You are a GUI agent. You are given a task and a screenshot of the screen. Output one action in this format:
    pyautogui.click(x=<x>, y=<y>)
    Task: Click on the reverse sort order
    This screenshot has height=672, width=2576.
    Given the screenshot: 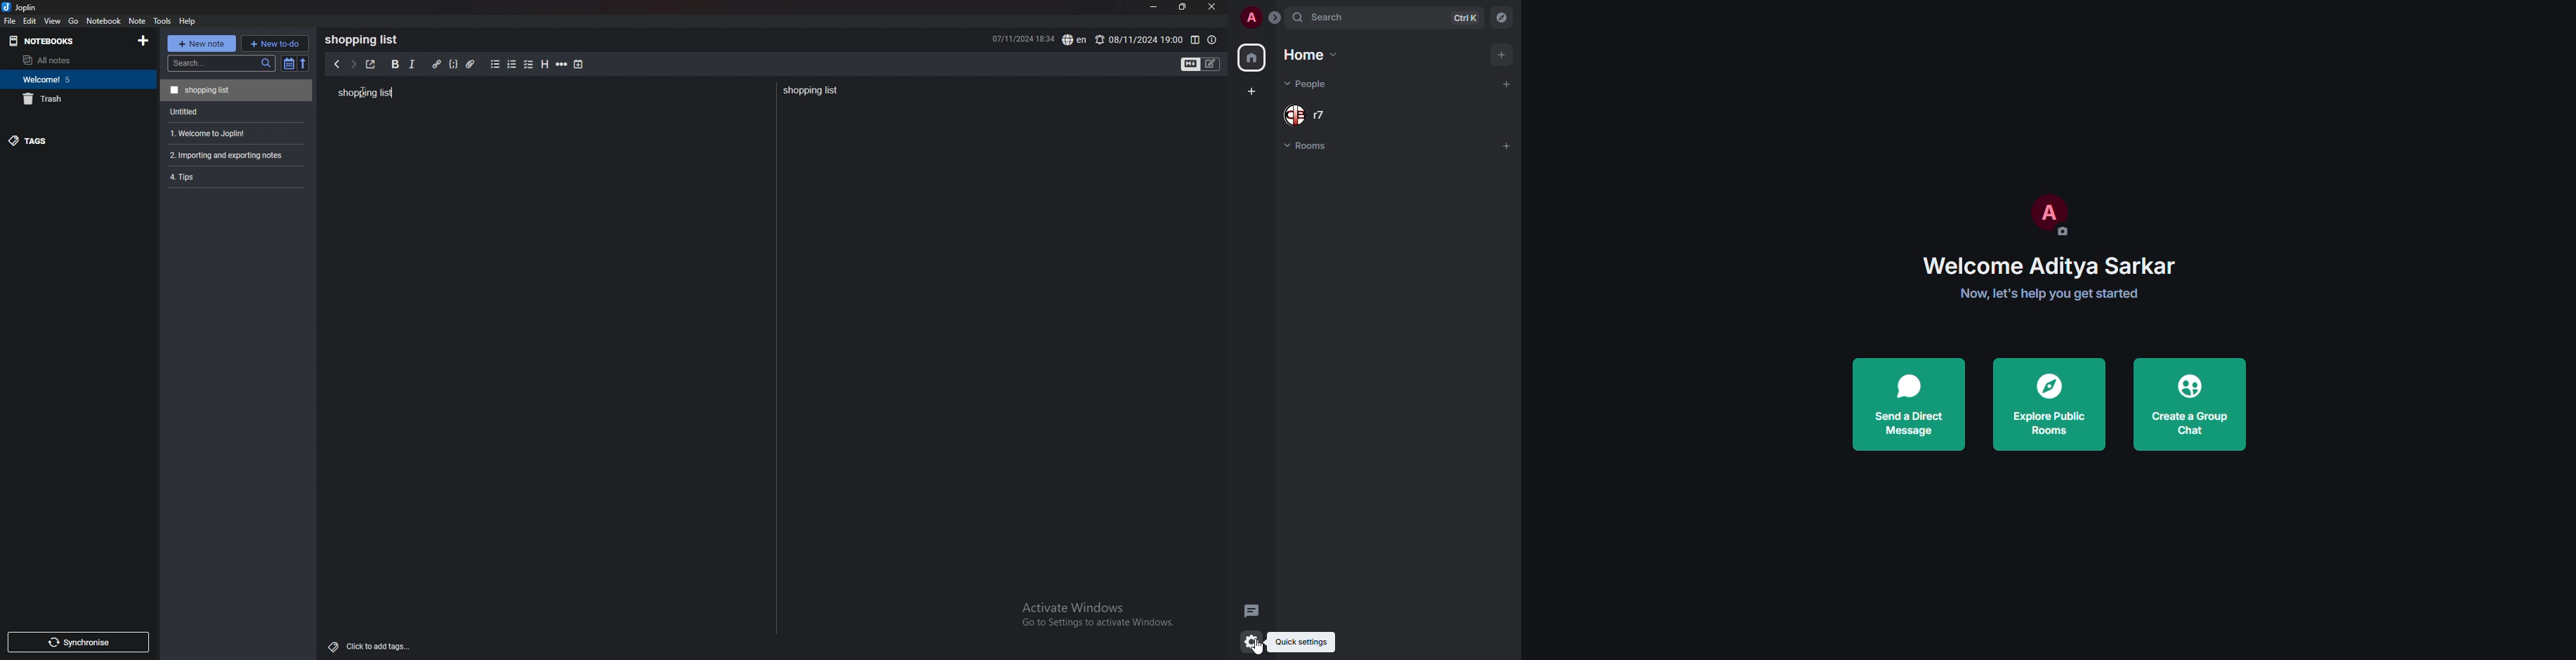 What is the action you would take?
    pyautogui.click(x=306, y=63)
    